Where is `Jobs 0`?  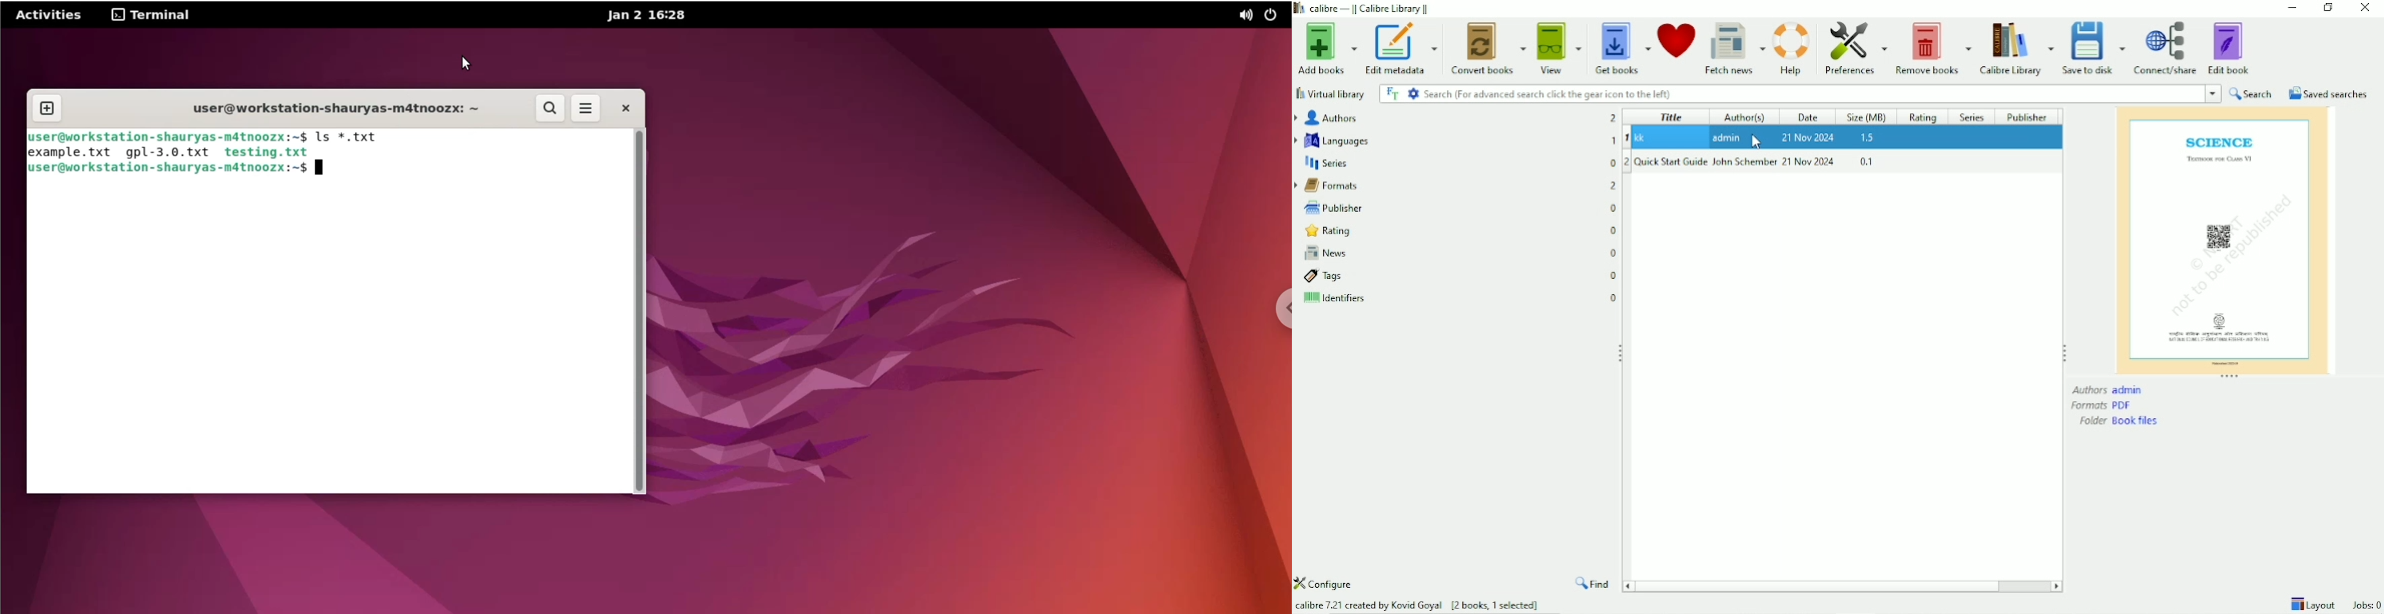 Jobs 0 is located at coordinates (2363, 606).